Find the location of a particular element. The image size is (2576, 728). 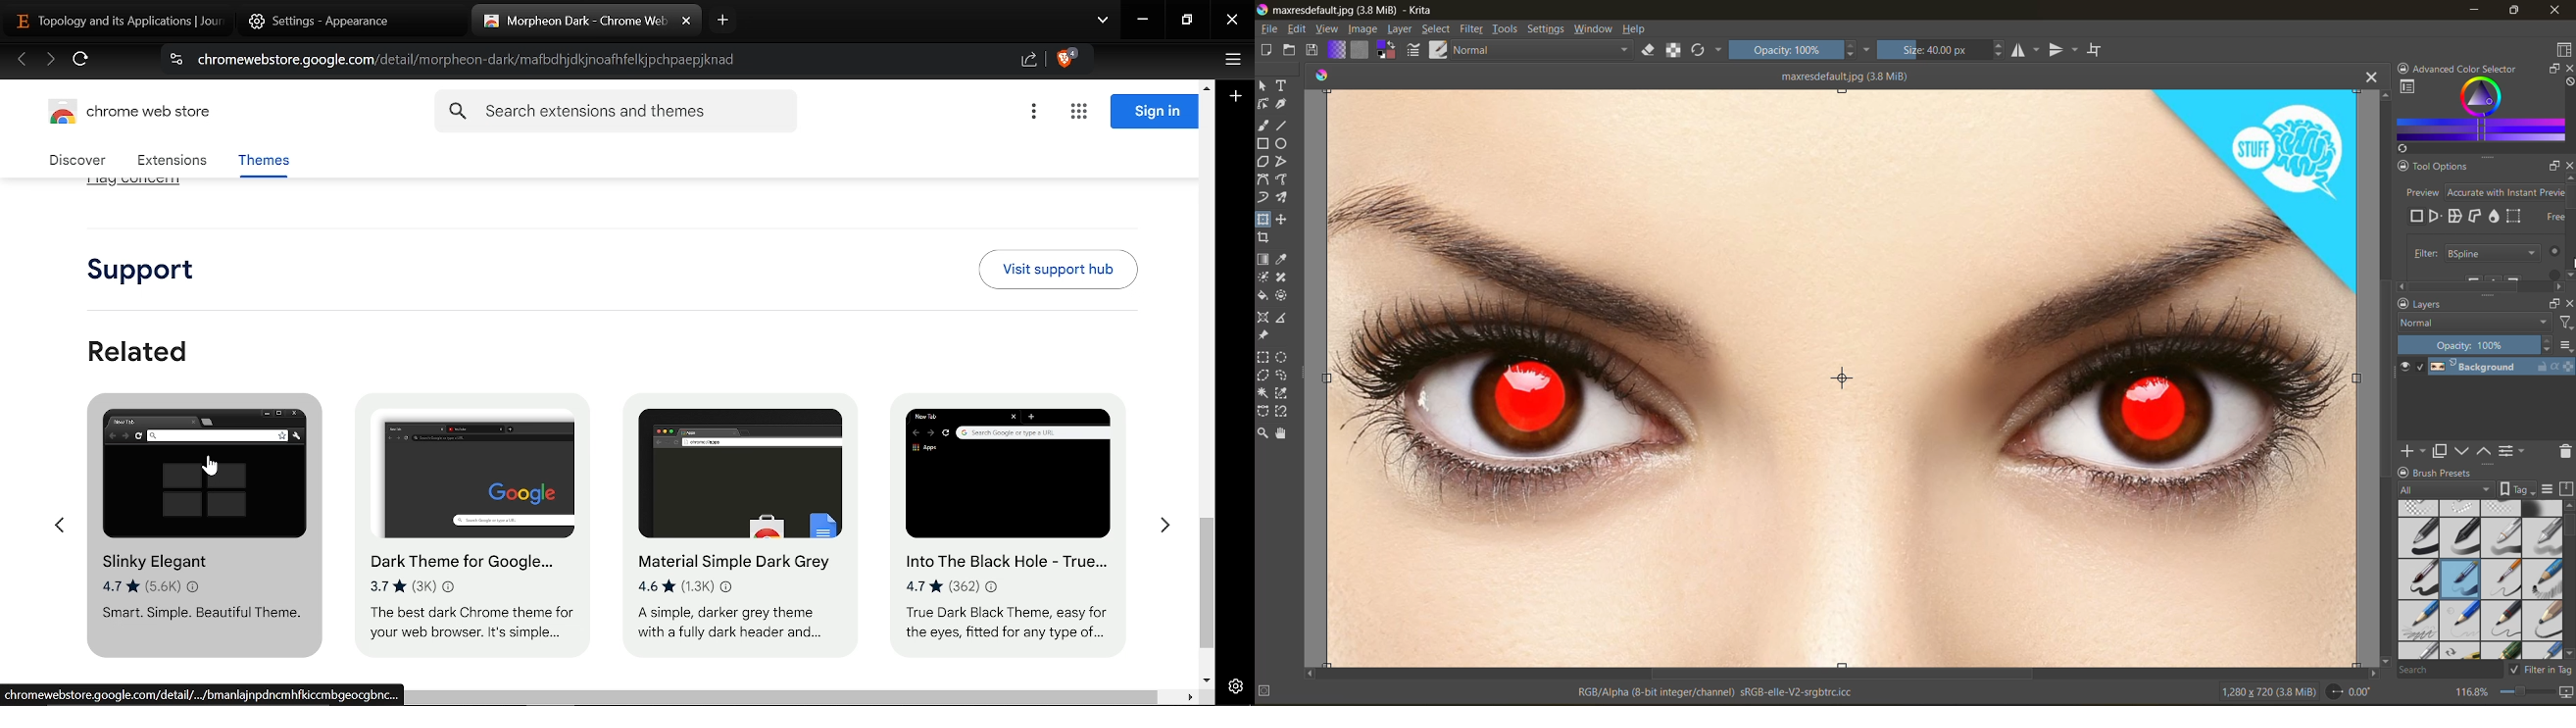

tool is located at coordinates (1286, 219).